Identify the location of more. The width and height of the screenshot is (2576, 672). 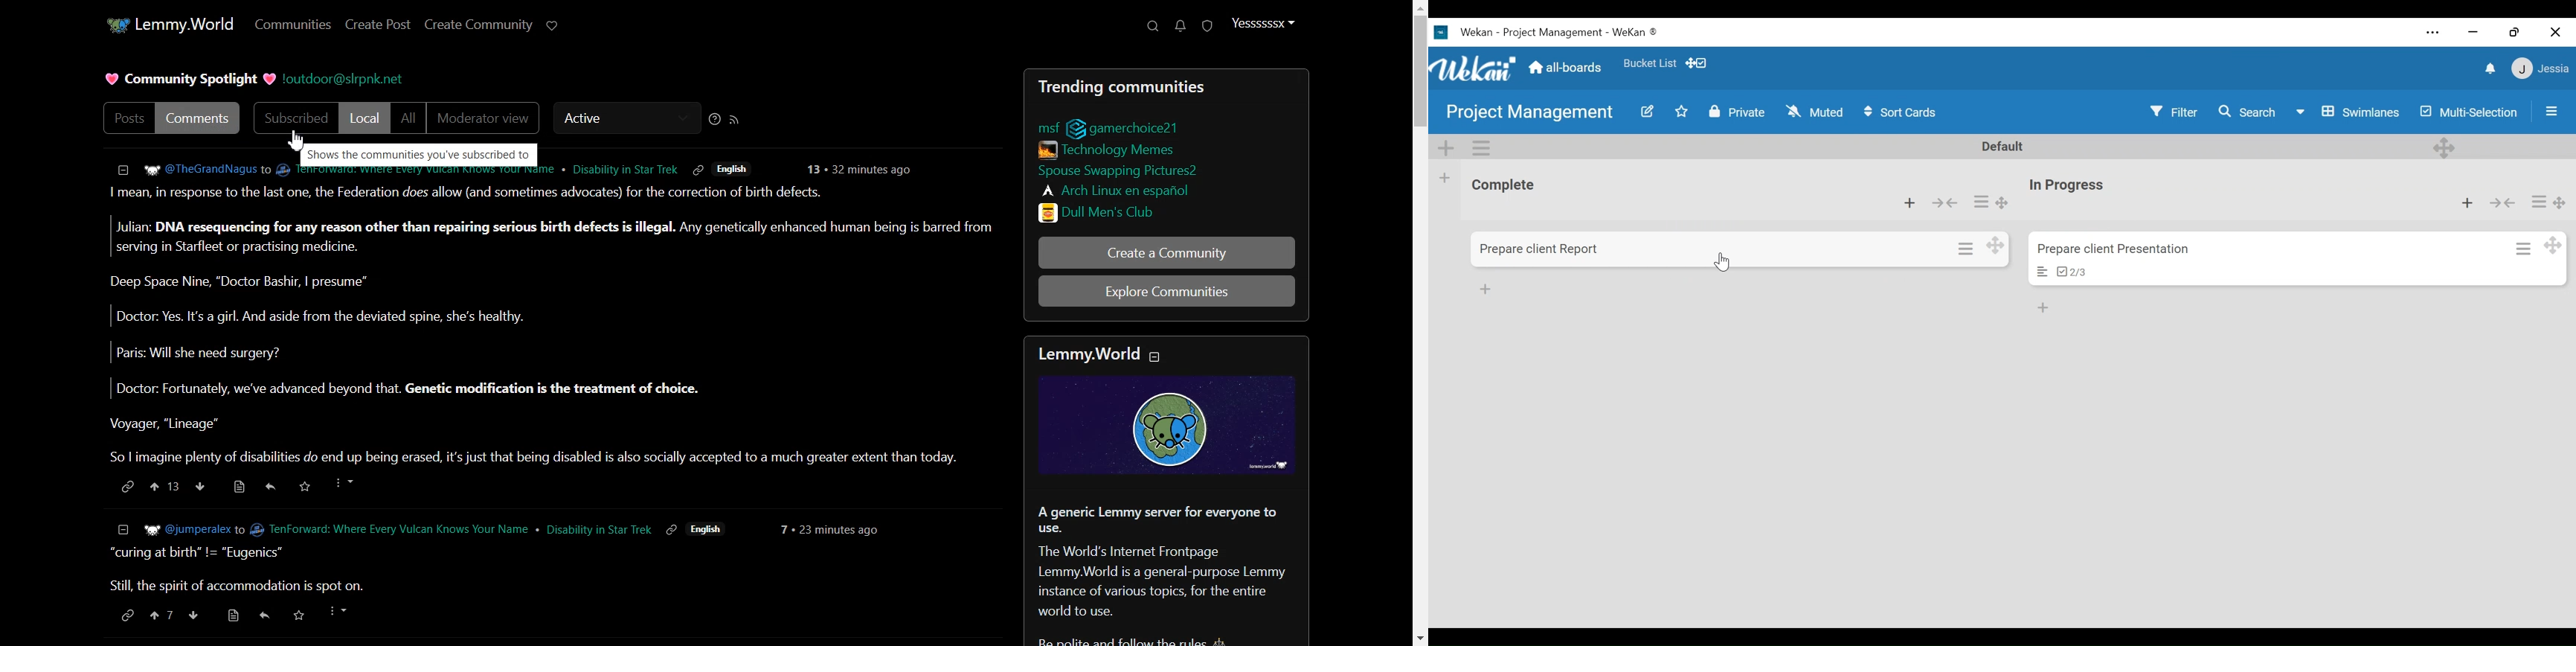
(350, 484).